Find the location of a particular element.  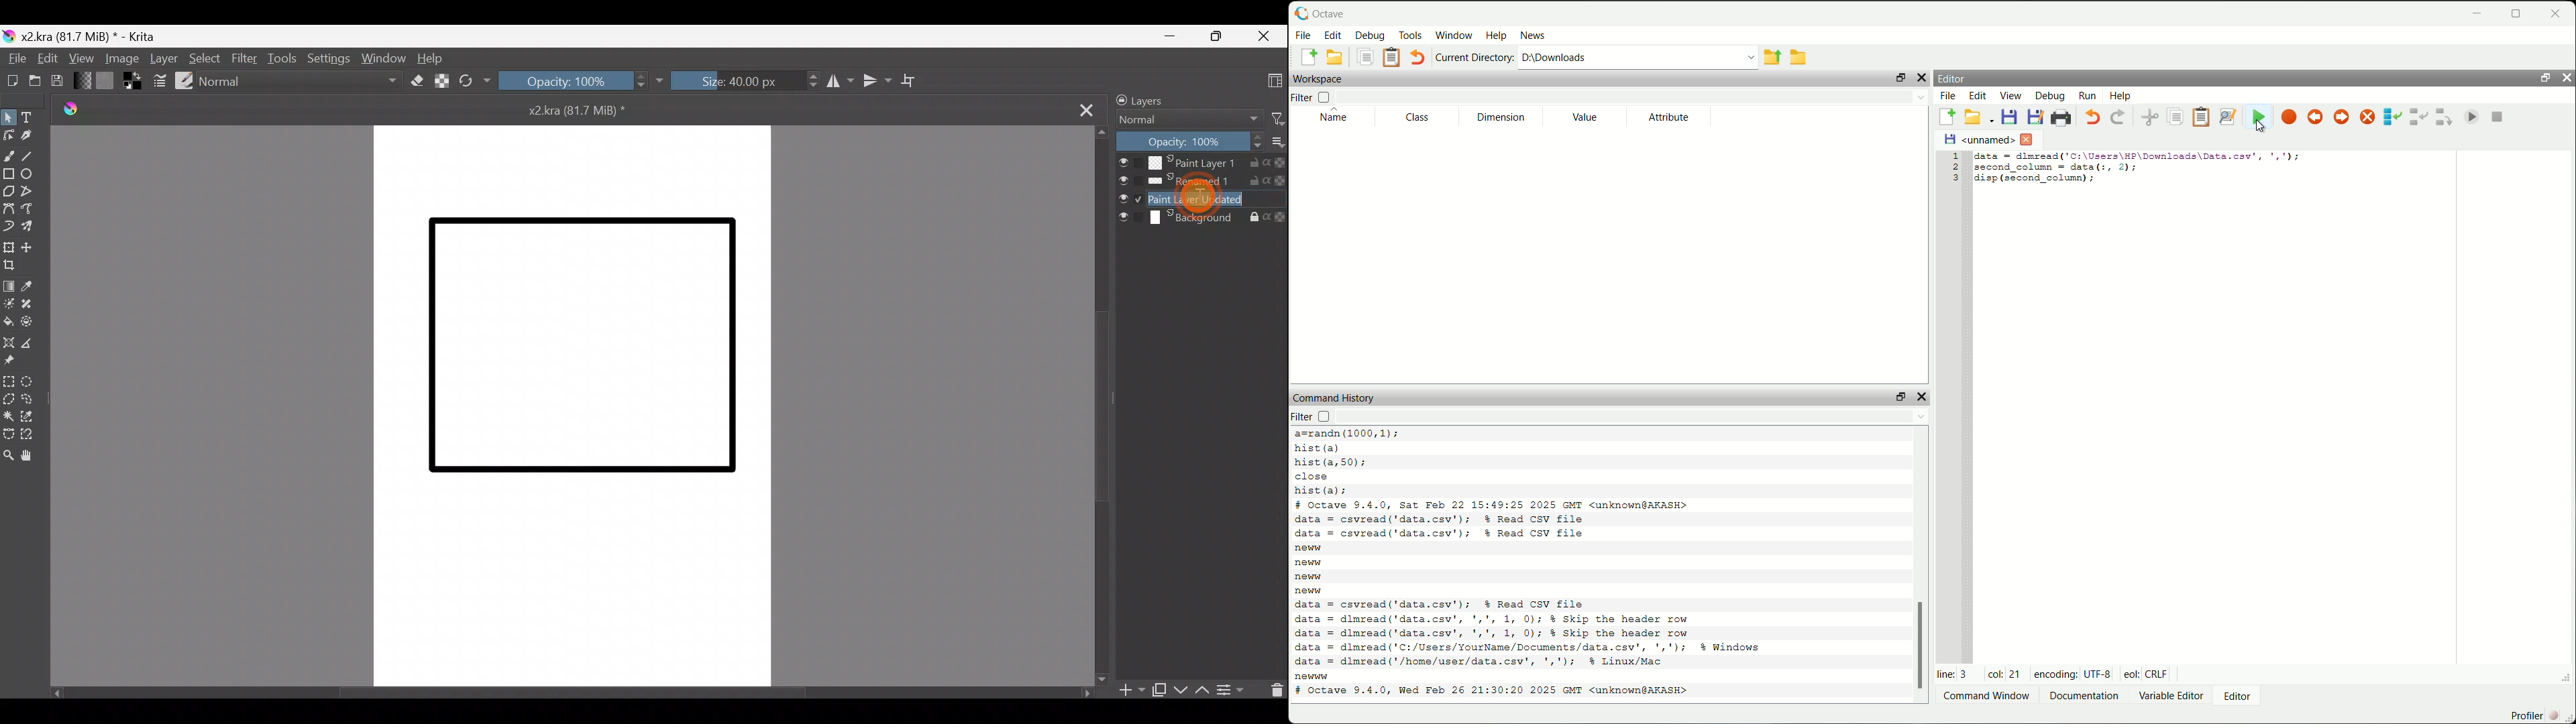

profiler is located at coordinates (2539, 715).